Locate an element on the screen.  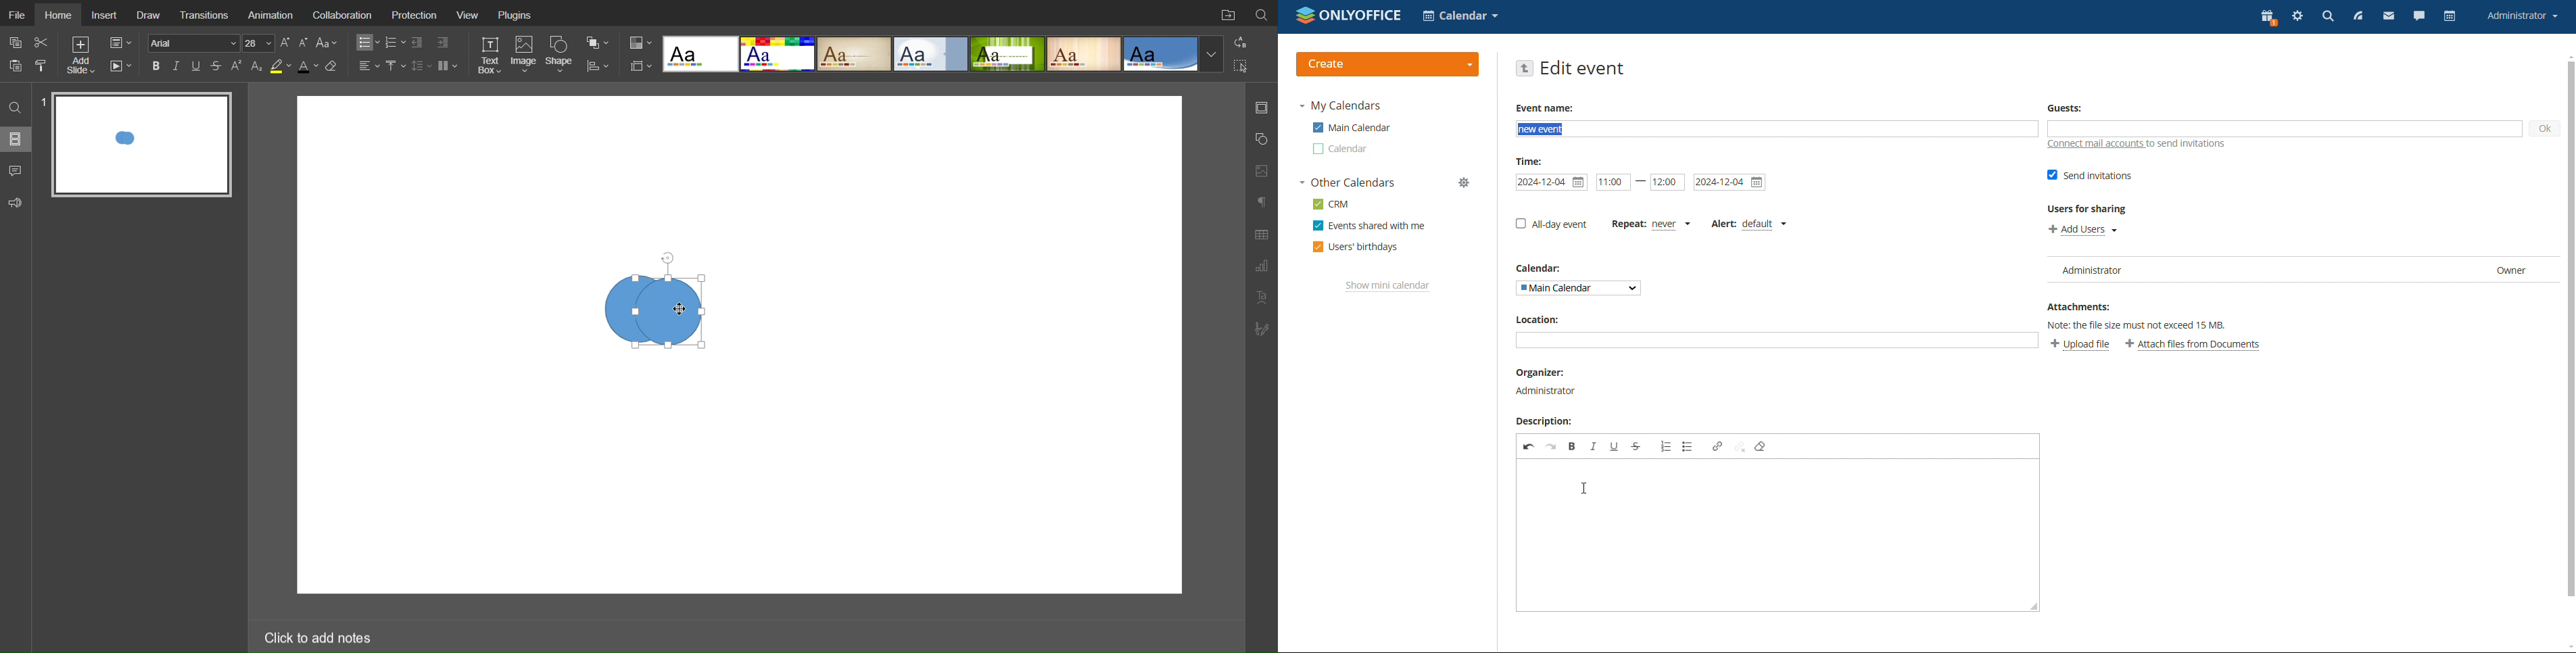
unlink is located at coordinates (1739, 447).